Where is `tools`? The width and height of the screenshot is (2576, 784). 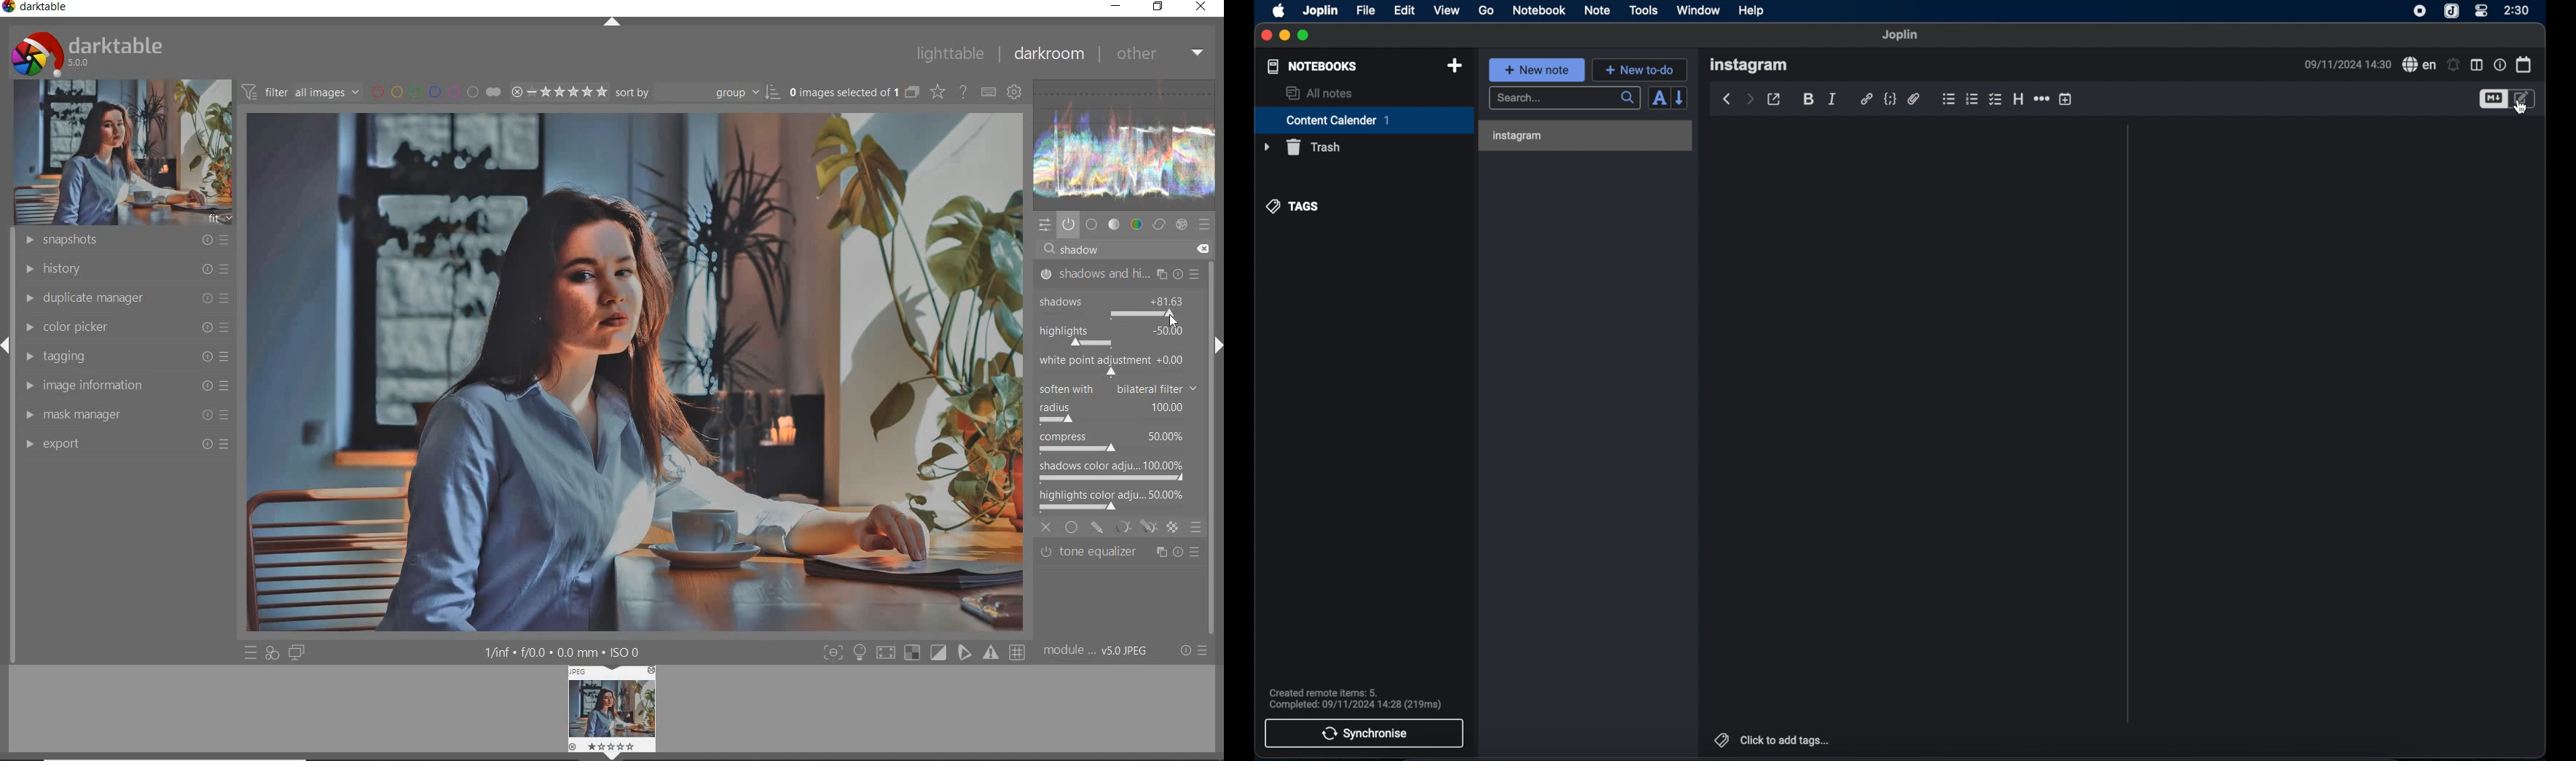 tools is located at coordinates (1643, 10).